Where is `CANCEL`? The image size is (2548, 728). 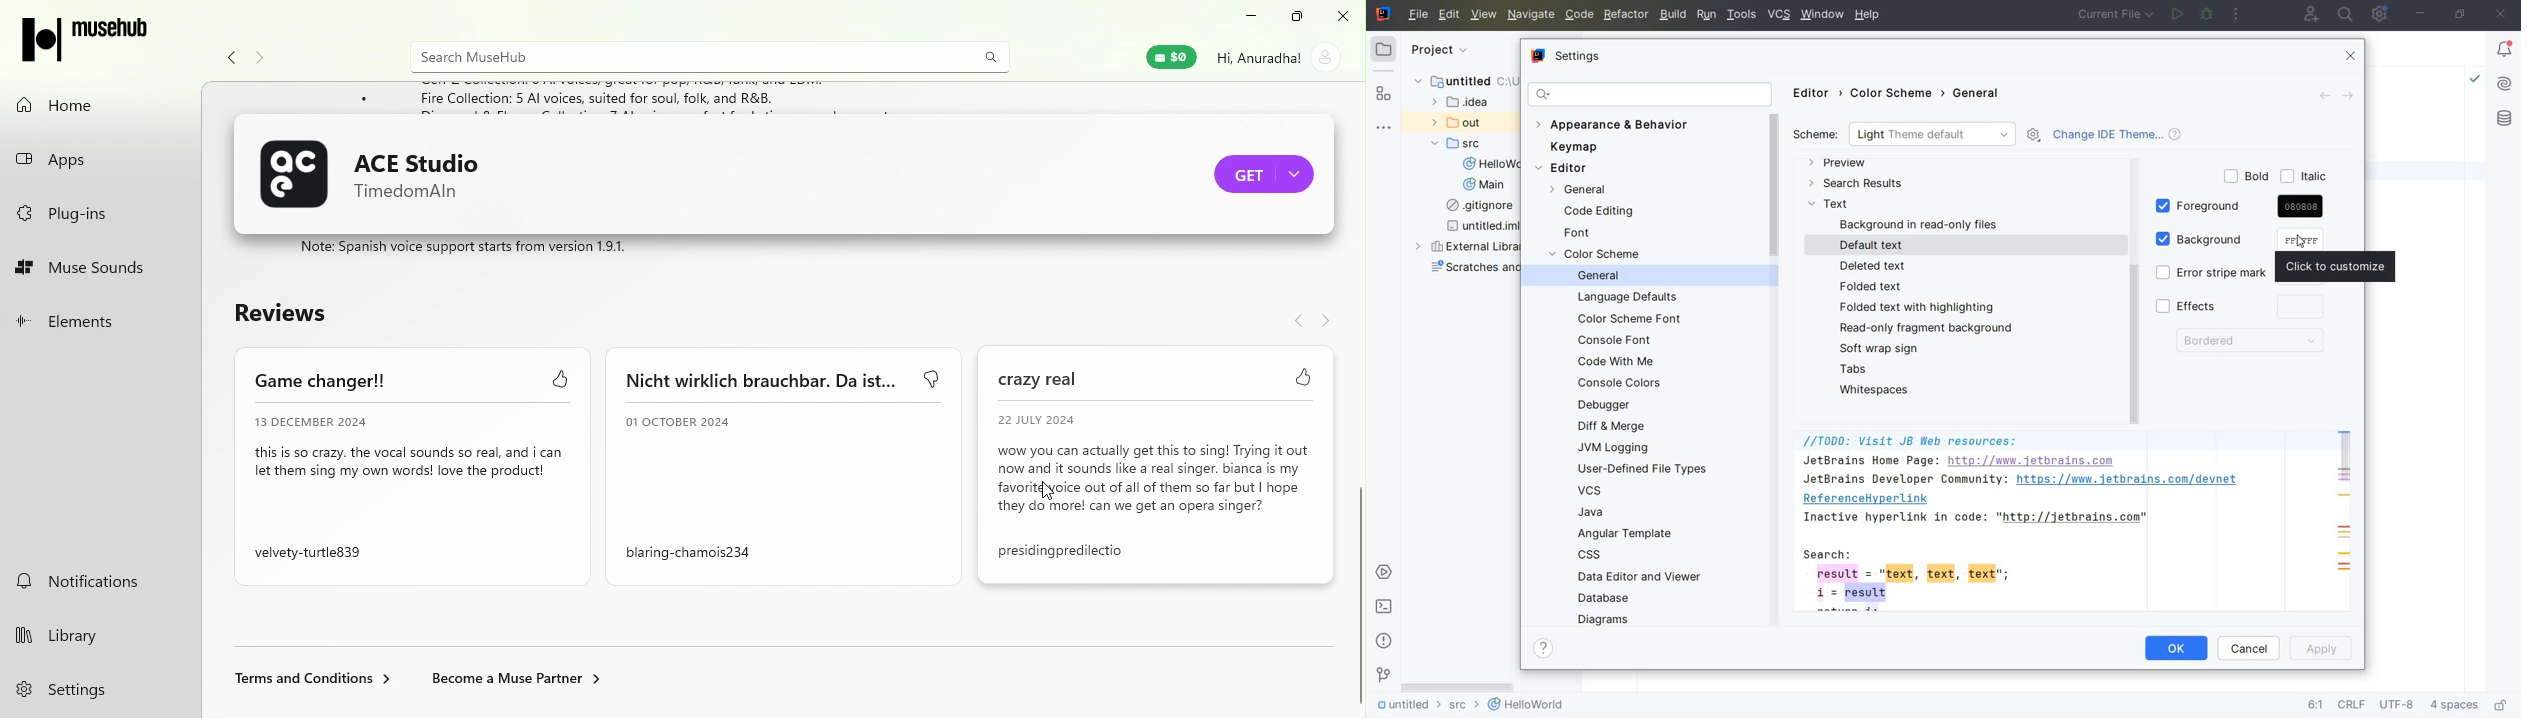 CANCEL is located at coordinates (2250, 649).